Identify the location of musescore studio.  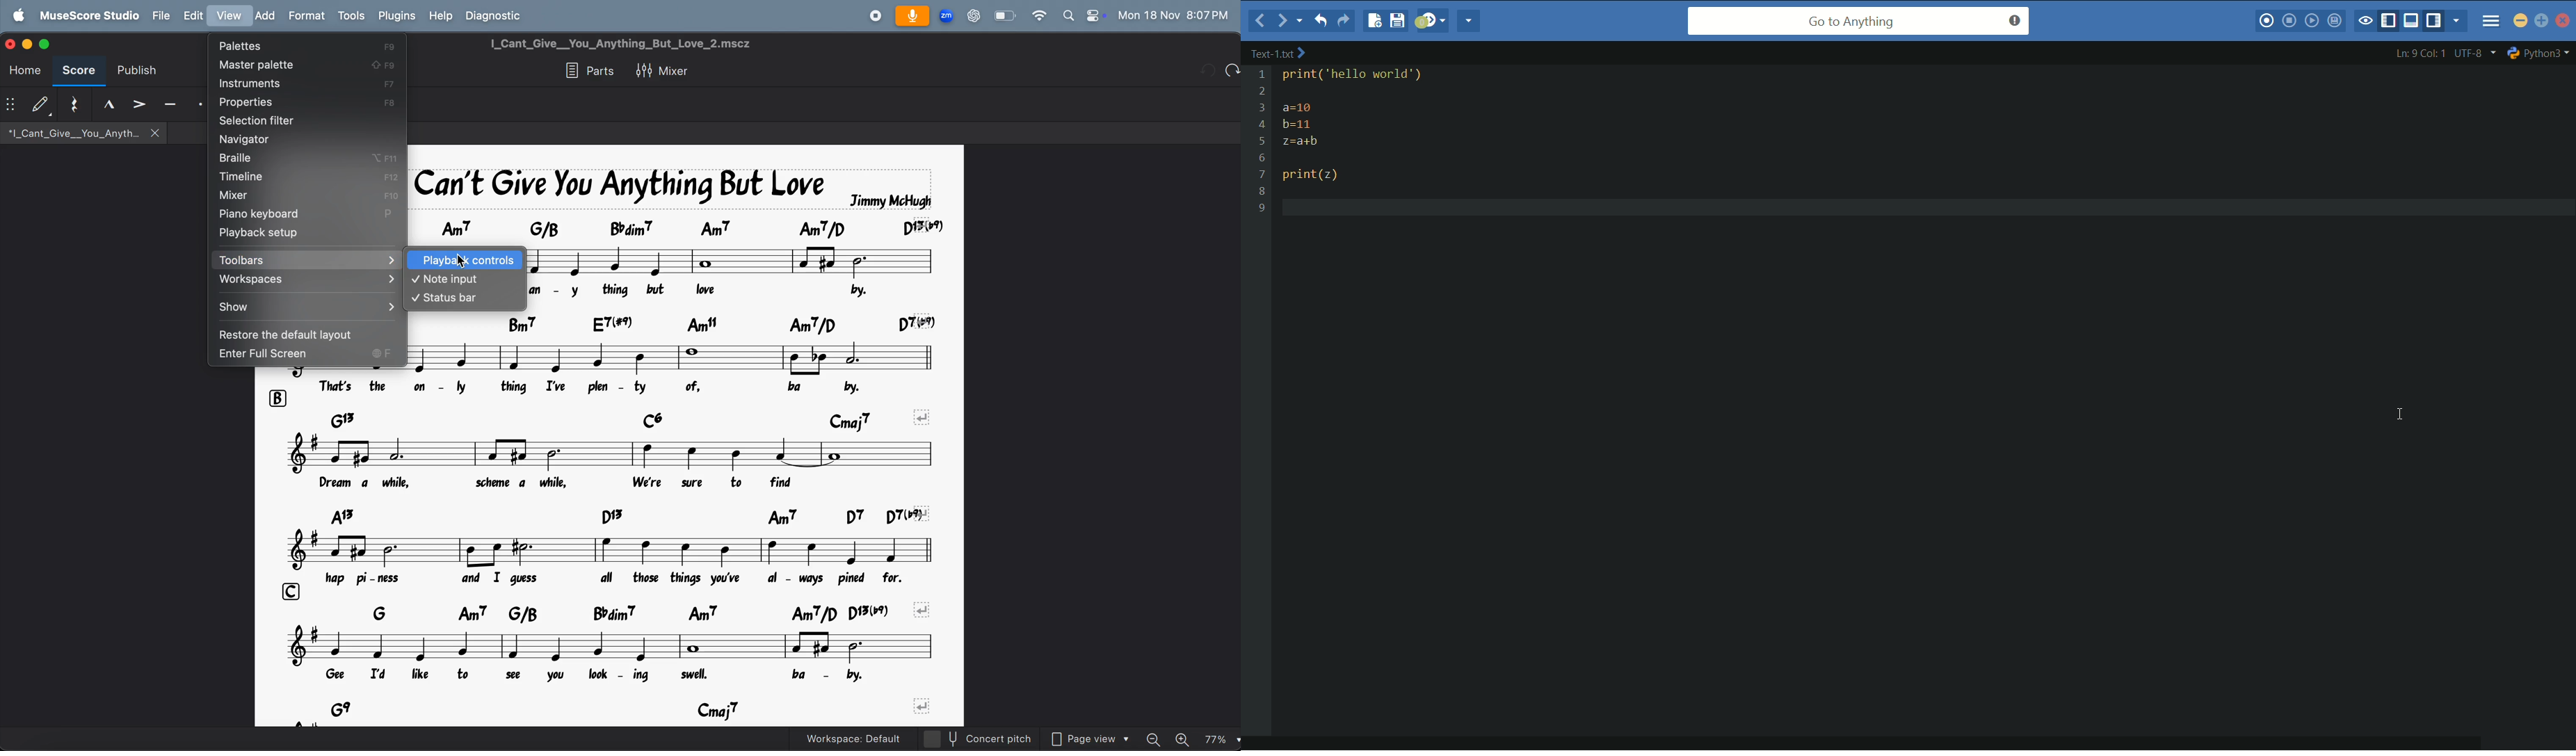
(87, 16).